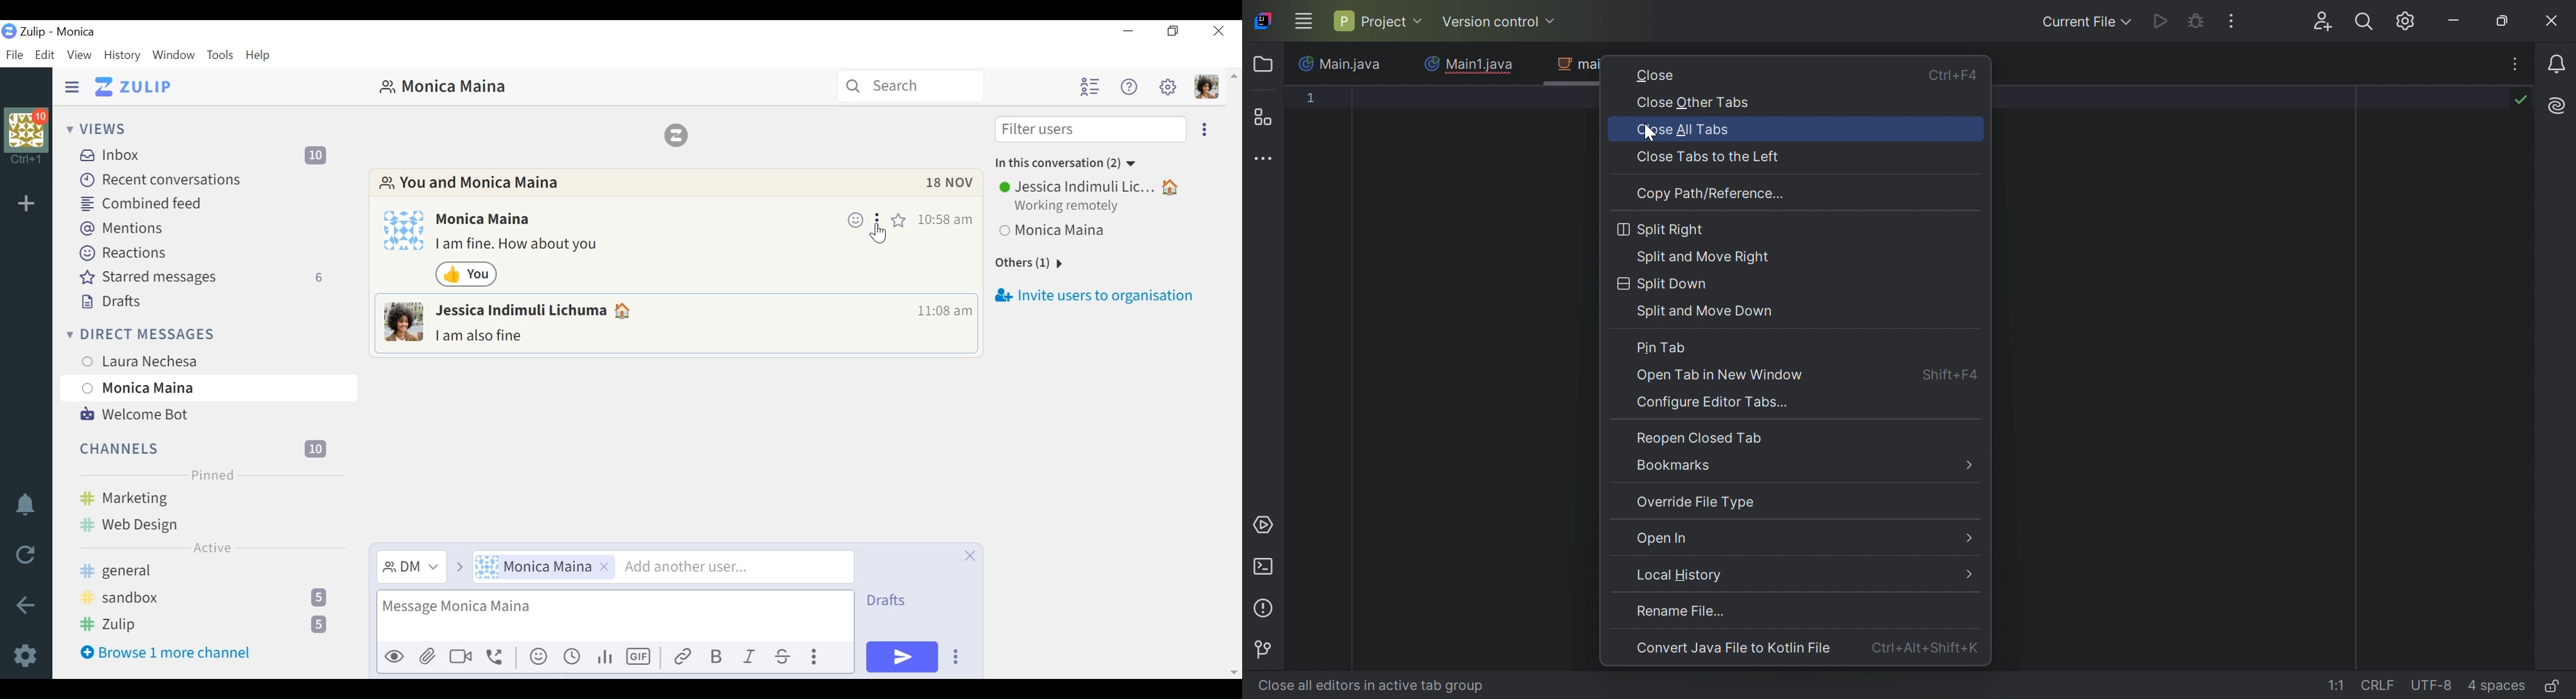 The image size is (2576, 700). I want to click on Jessica Indimuli Lic..., so click(1090, 187).